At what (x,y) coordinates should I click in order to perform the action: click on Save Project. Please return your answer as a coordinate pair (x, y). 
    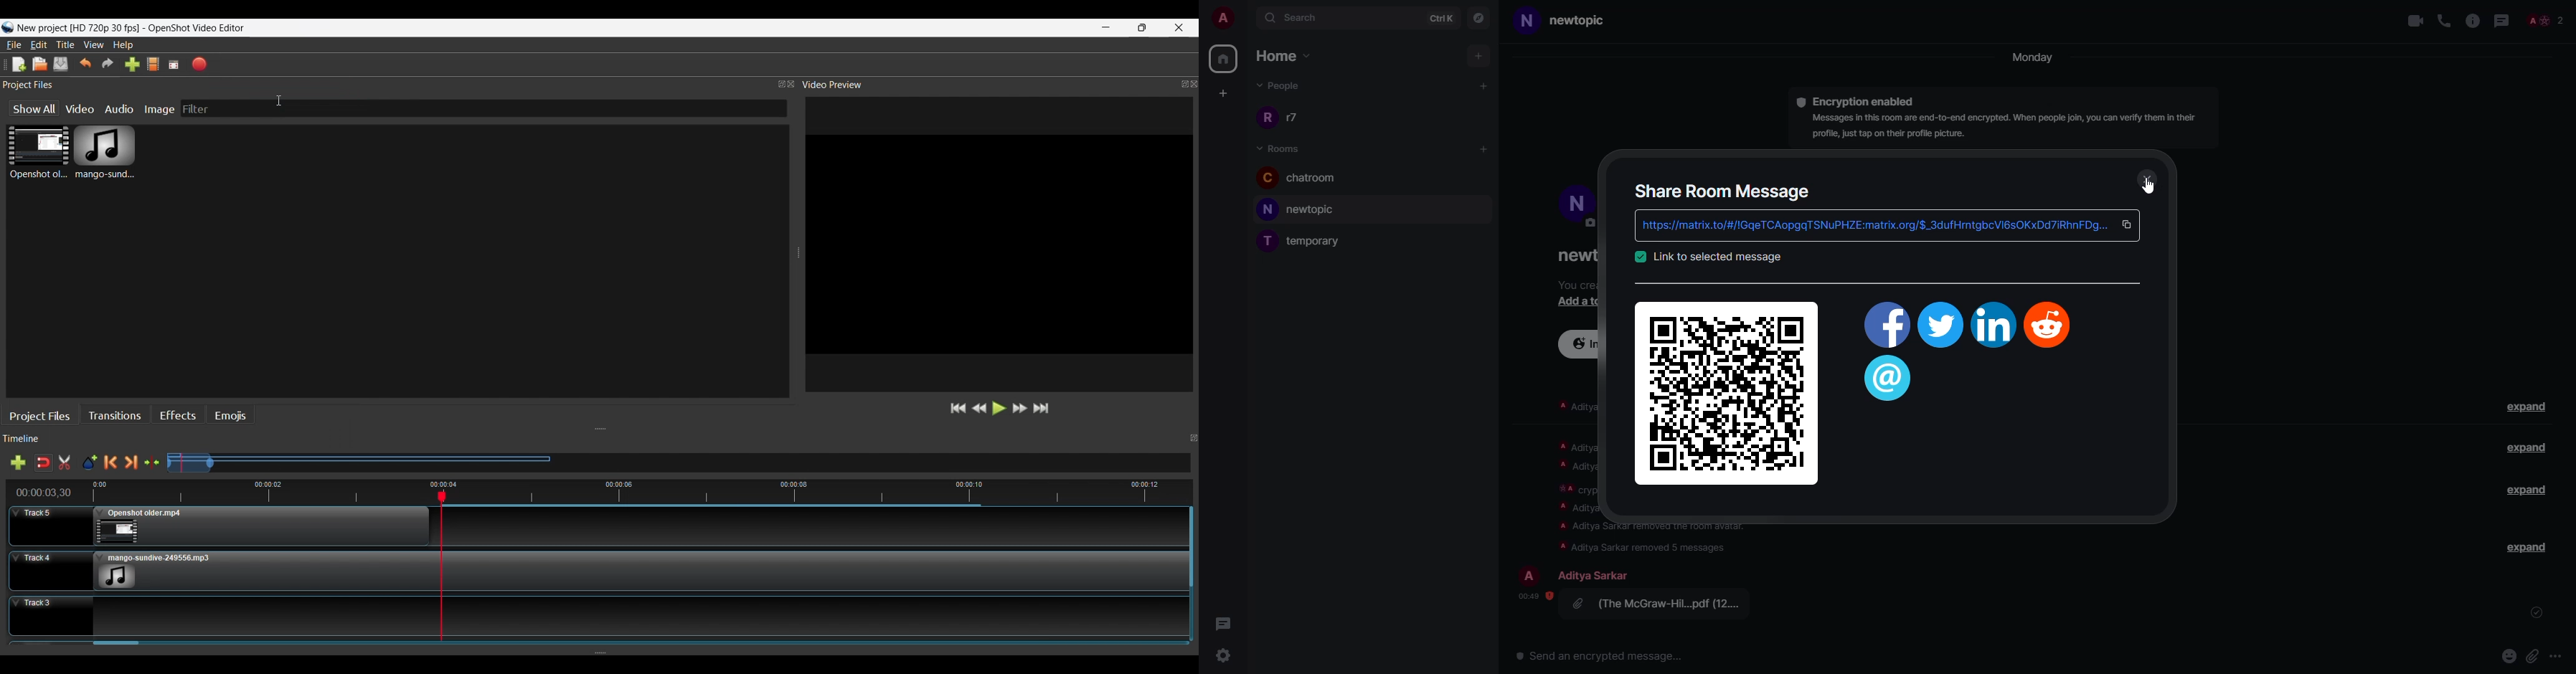
    Looking at the image, I should click on (61, 64).